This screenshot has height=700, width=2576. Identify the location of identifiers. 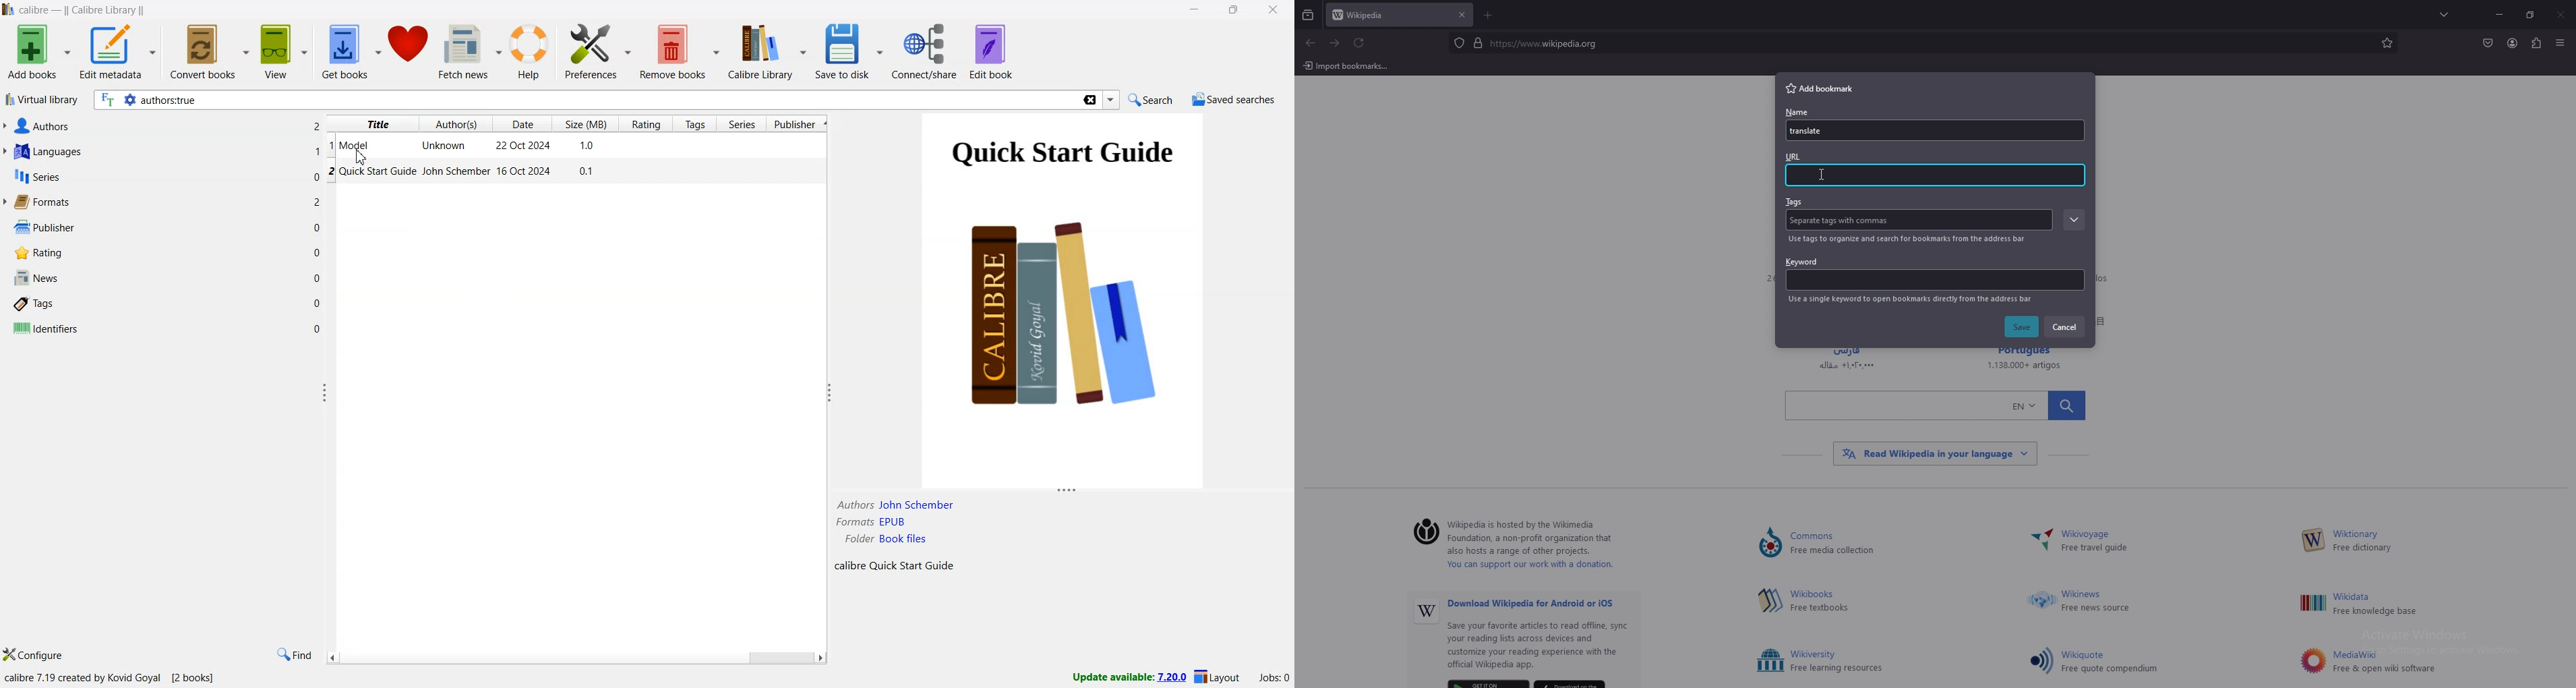
(45, 329).